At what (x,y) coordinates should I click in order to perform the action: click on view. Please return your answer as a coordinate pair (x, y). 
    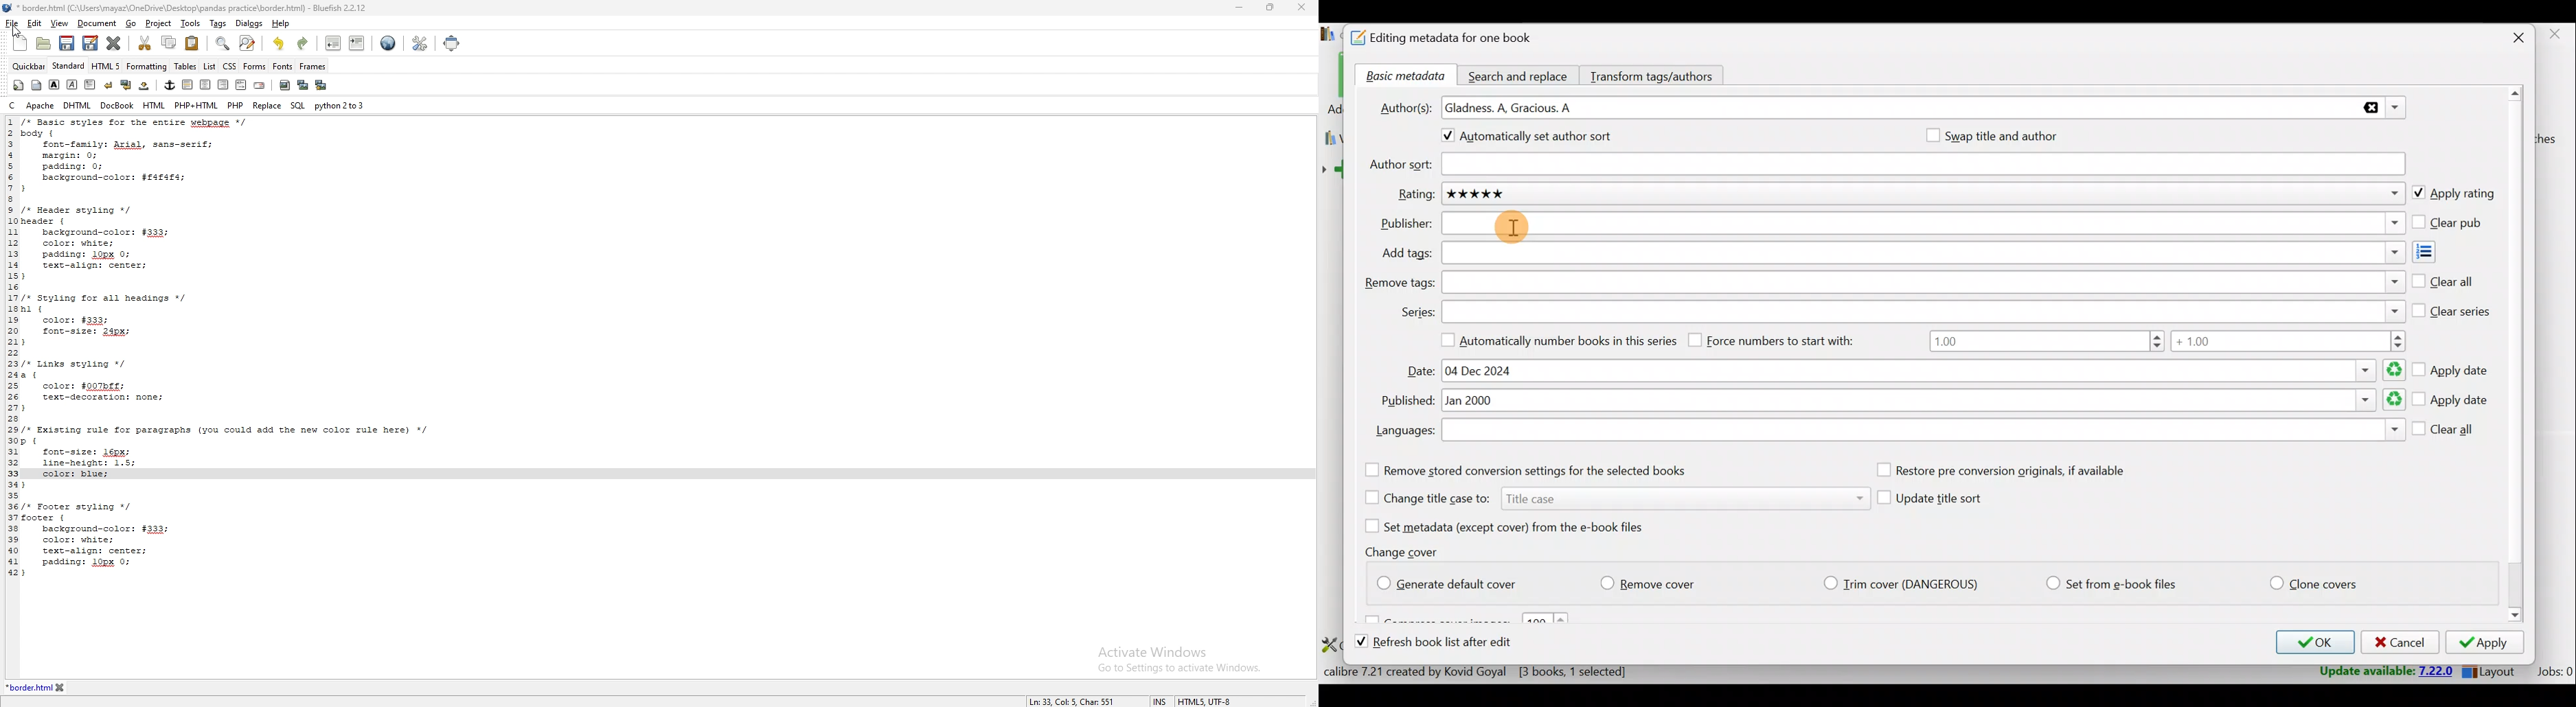
    Looking at the image, I should click on (61, 23).